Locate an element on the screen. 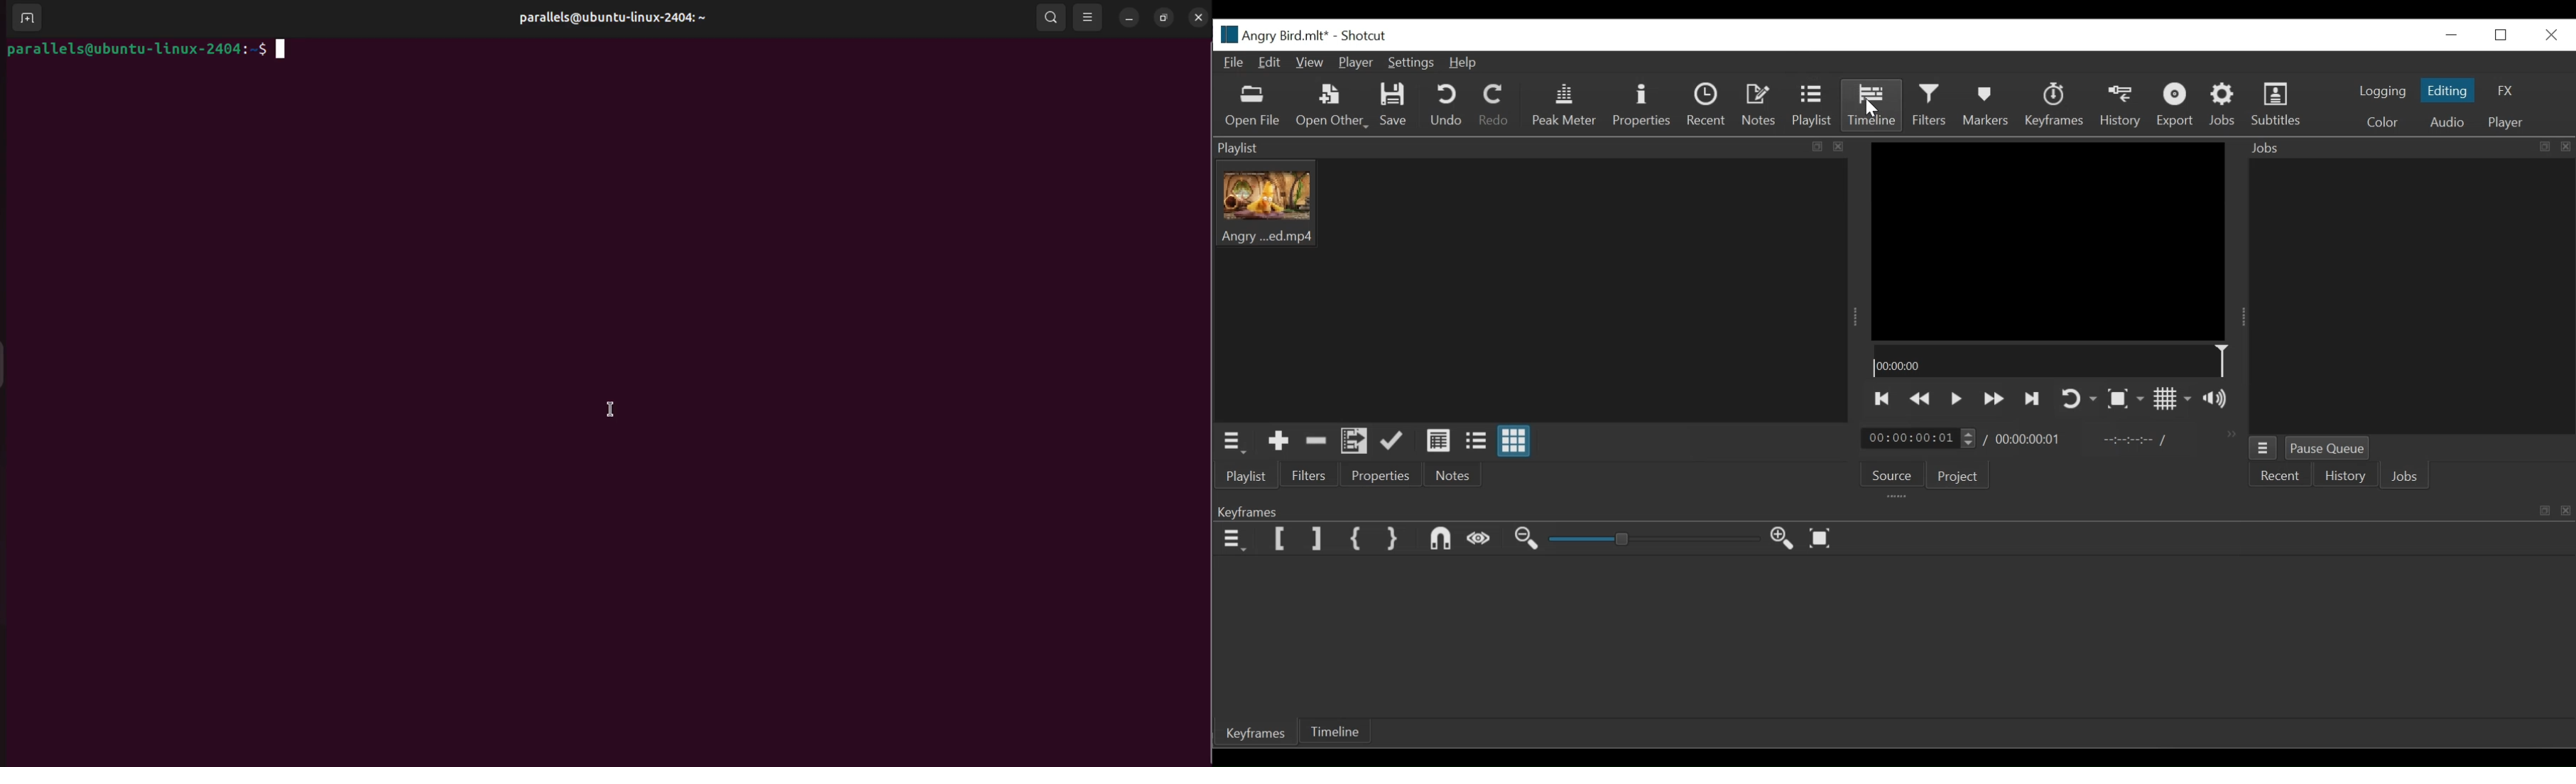  Job menu is located at coordinates (2266, 449).